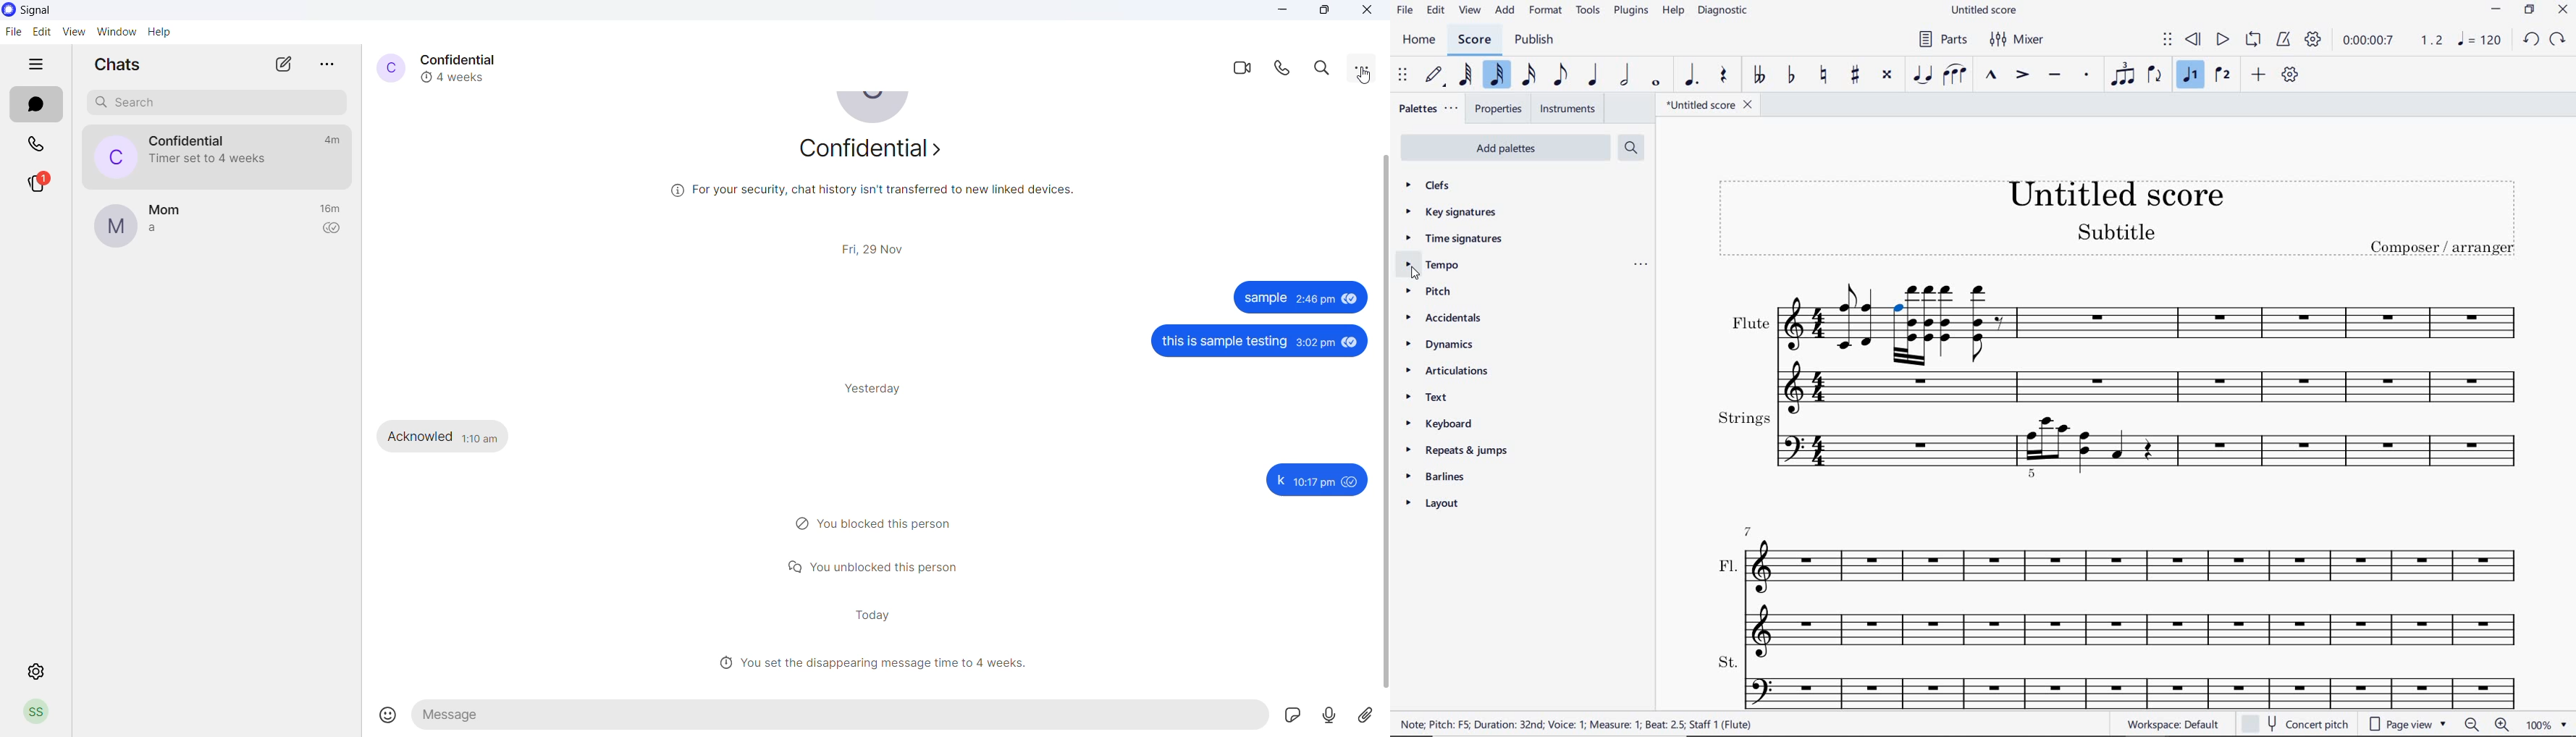  Describe the element at coordinates (876, 111) in the screenshot. I see `profile picture` at that location.